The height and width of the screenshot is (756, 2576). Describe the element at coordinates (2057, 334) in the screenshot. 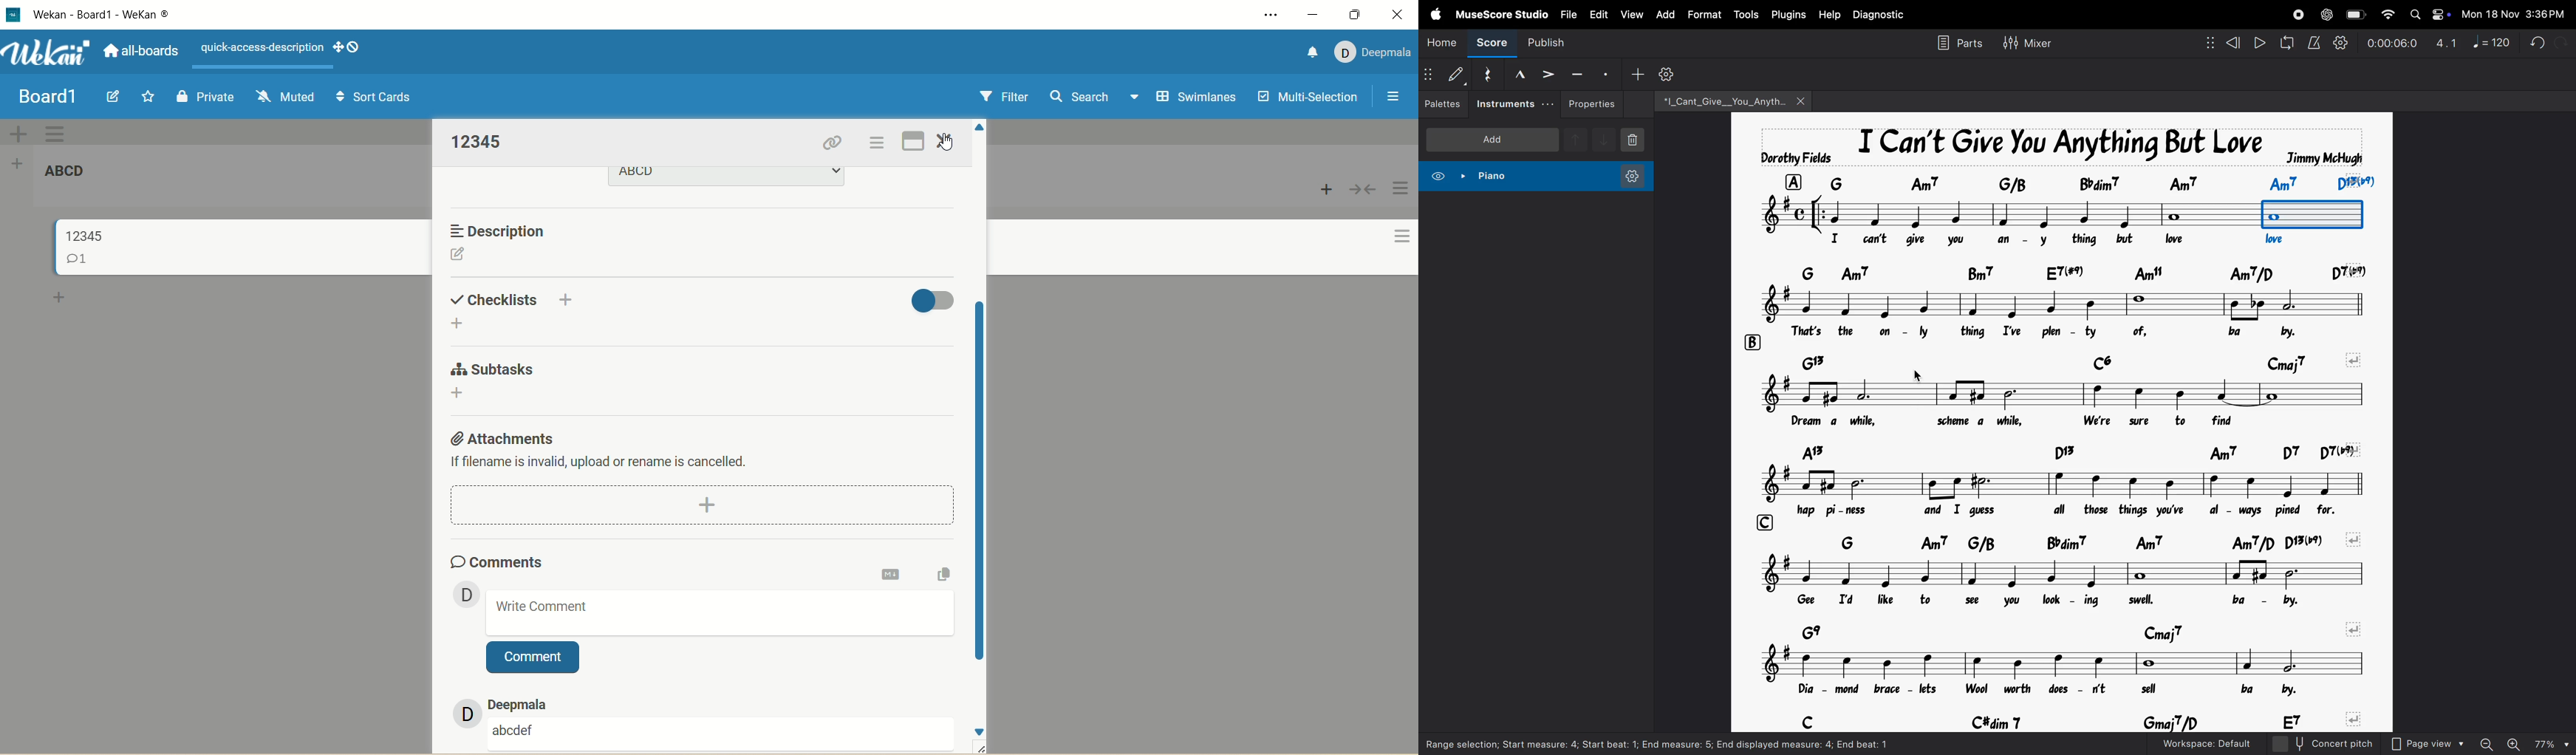

I see `lyrics` at that location.